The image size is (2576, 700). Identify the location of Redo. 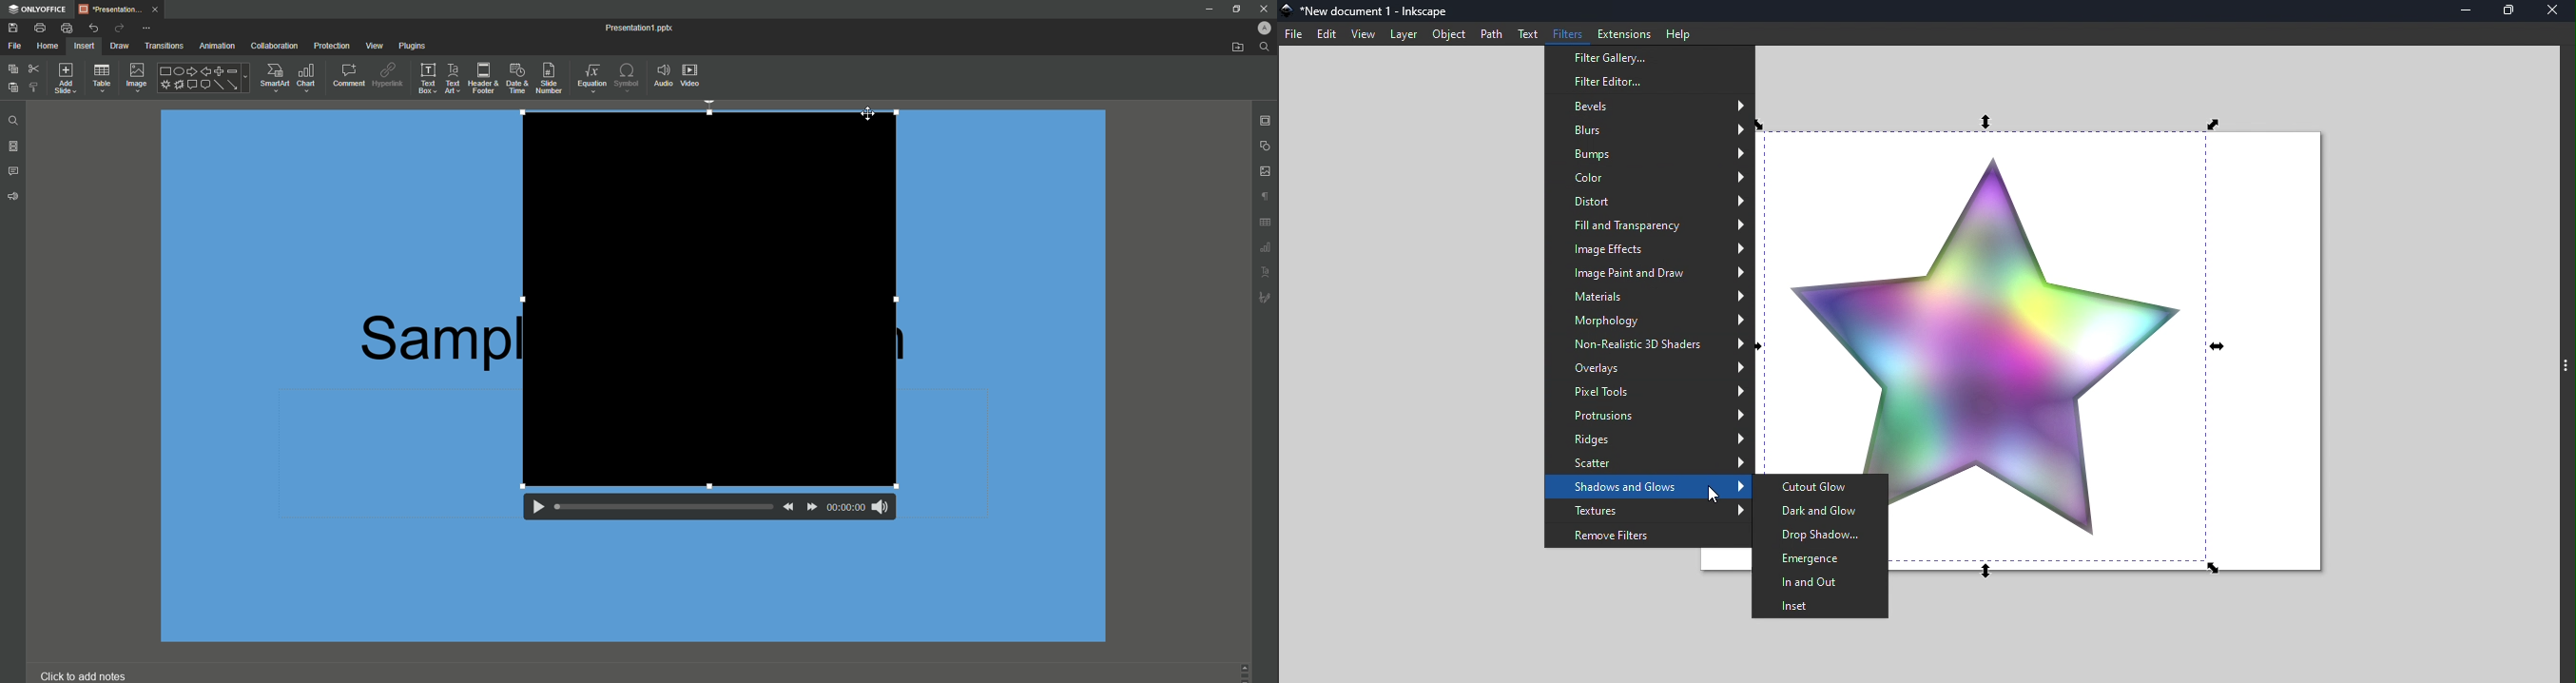
(118, 28).